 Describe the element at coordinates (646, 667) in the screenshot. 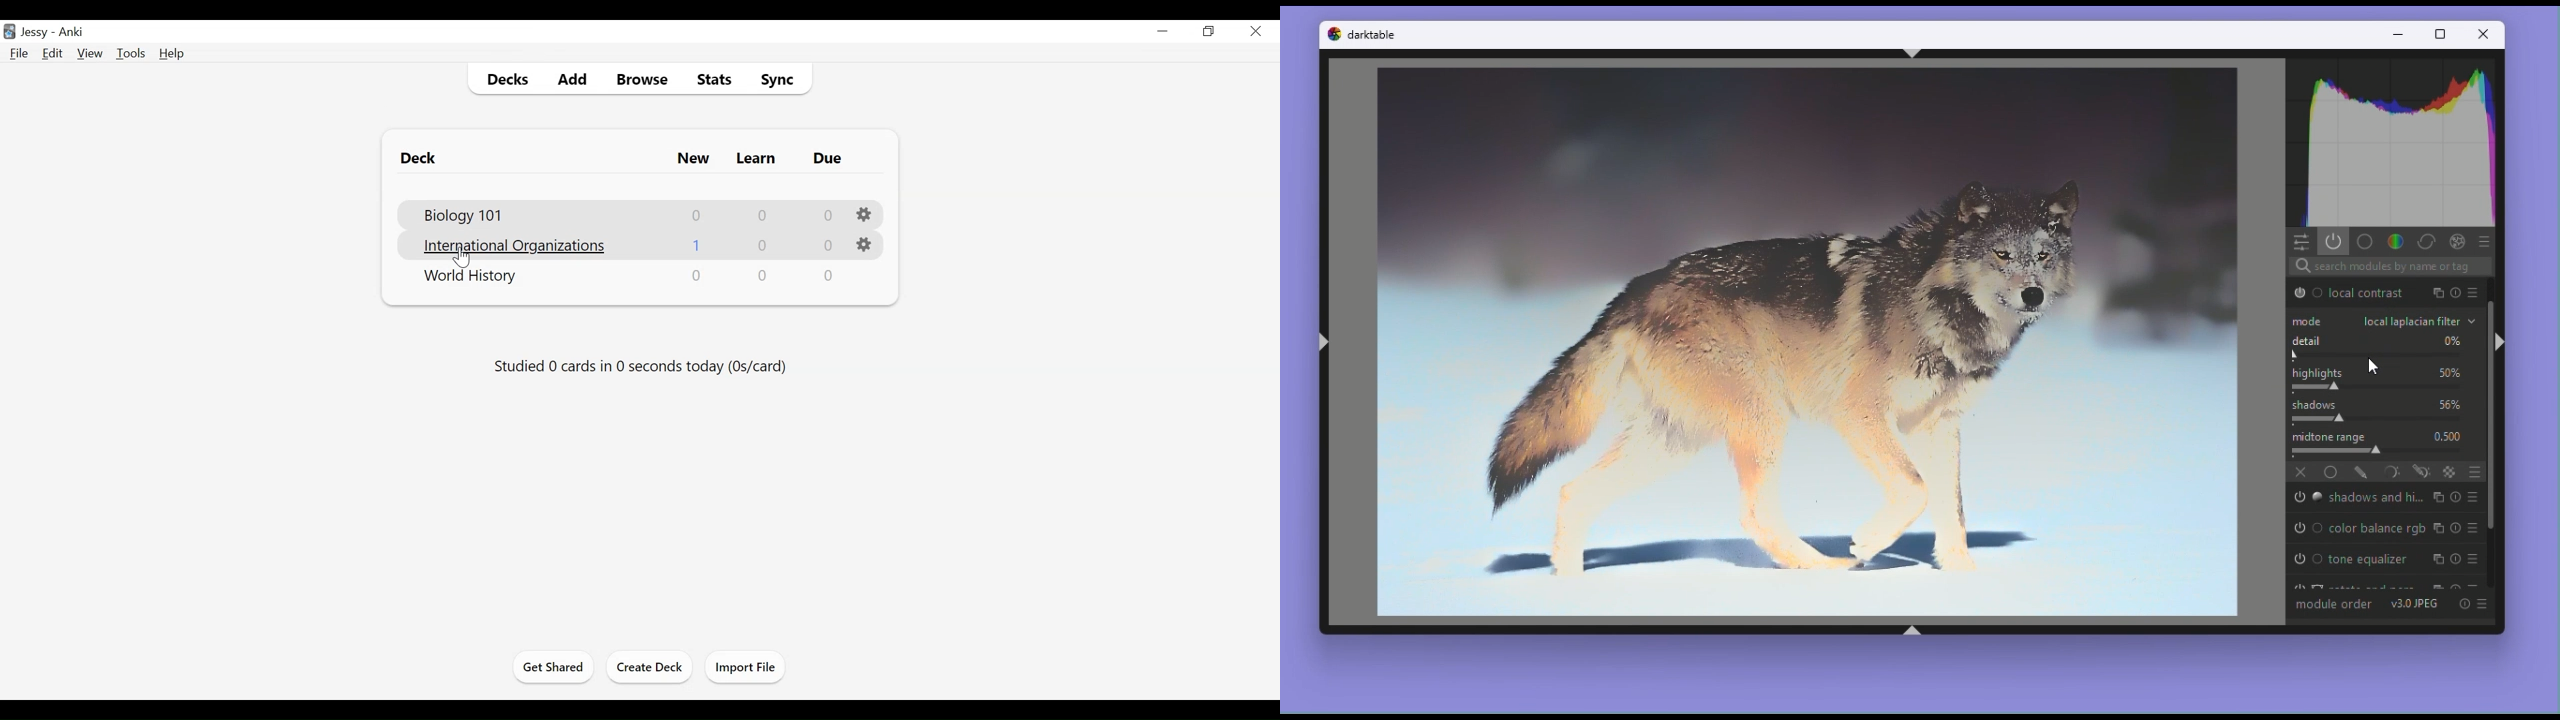

I see `Create Deck` at that location.